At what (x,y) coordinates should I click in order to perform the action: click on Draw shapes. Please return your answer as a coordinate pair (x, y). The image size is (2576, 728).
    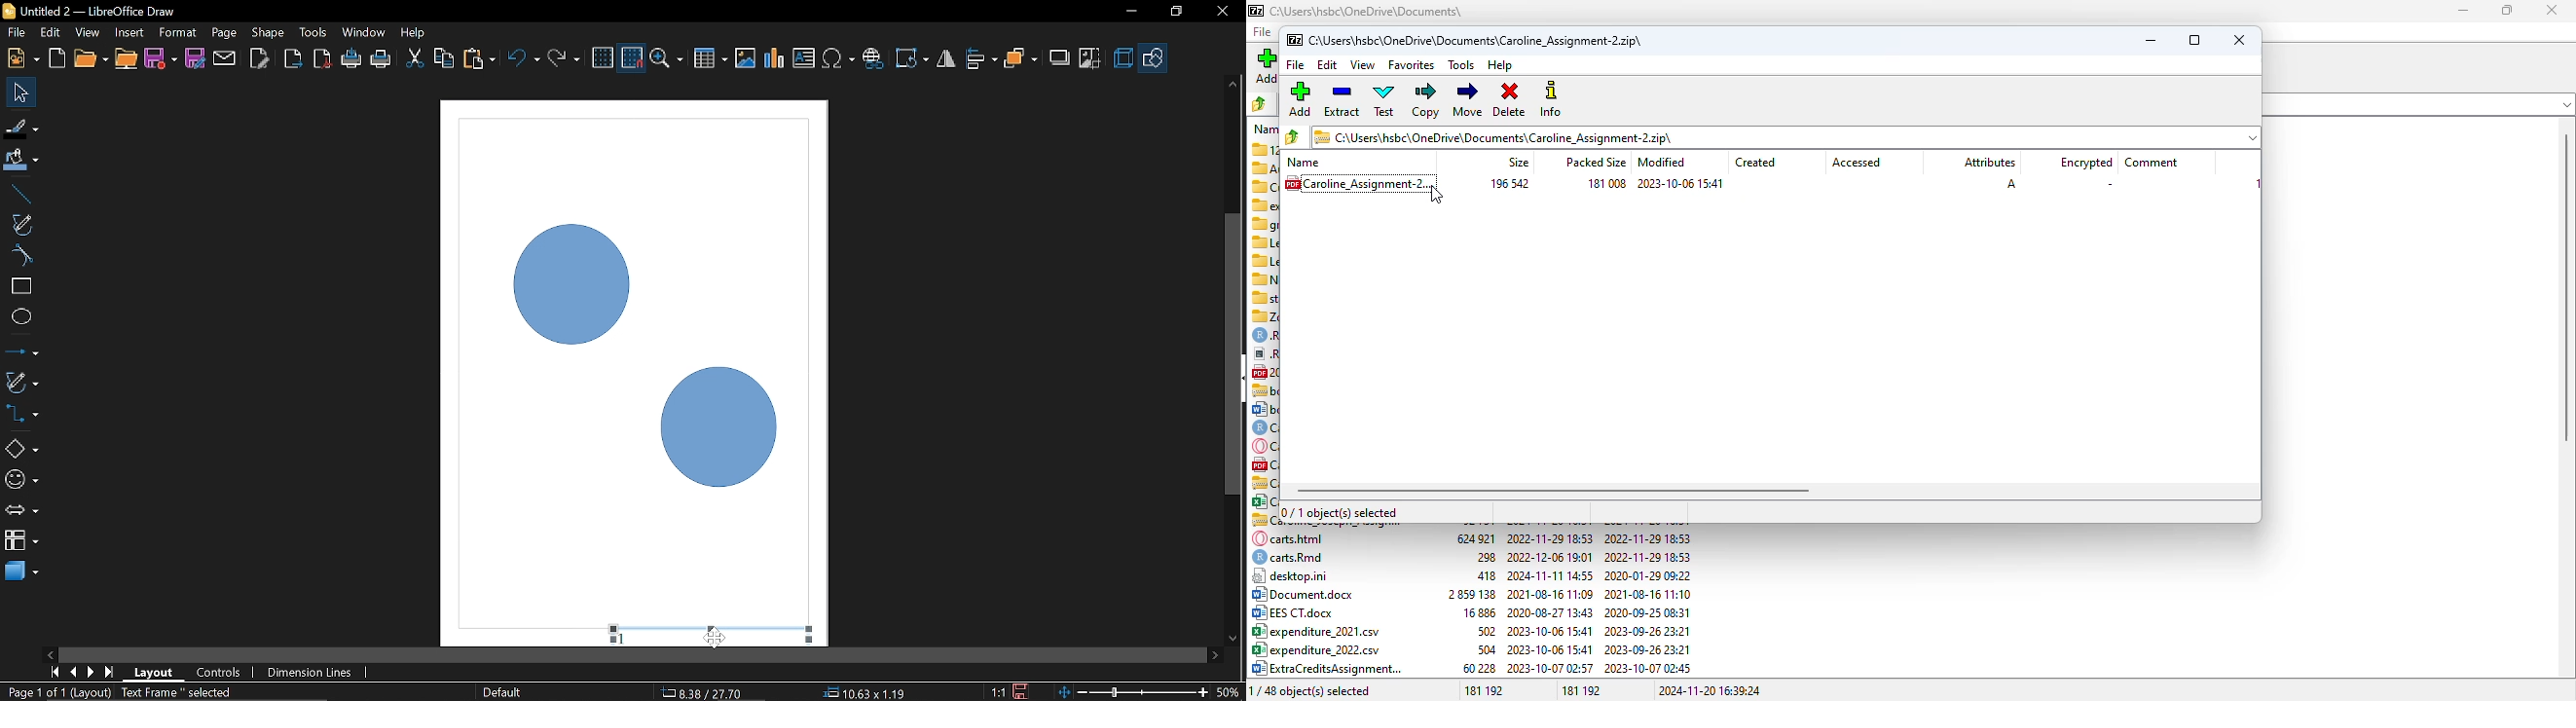
    Looking at the image, I should click on (1154, 58).